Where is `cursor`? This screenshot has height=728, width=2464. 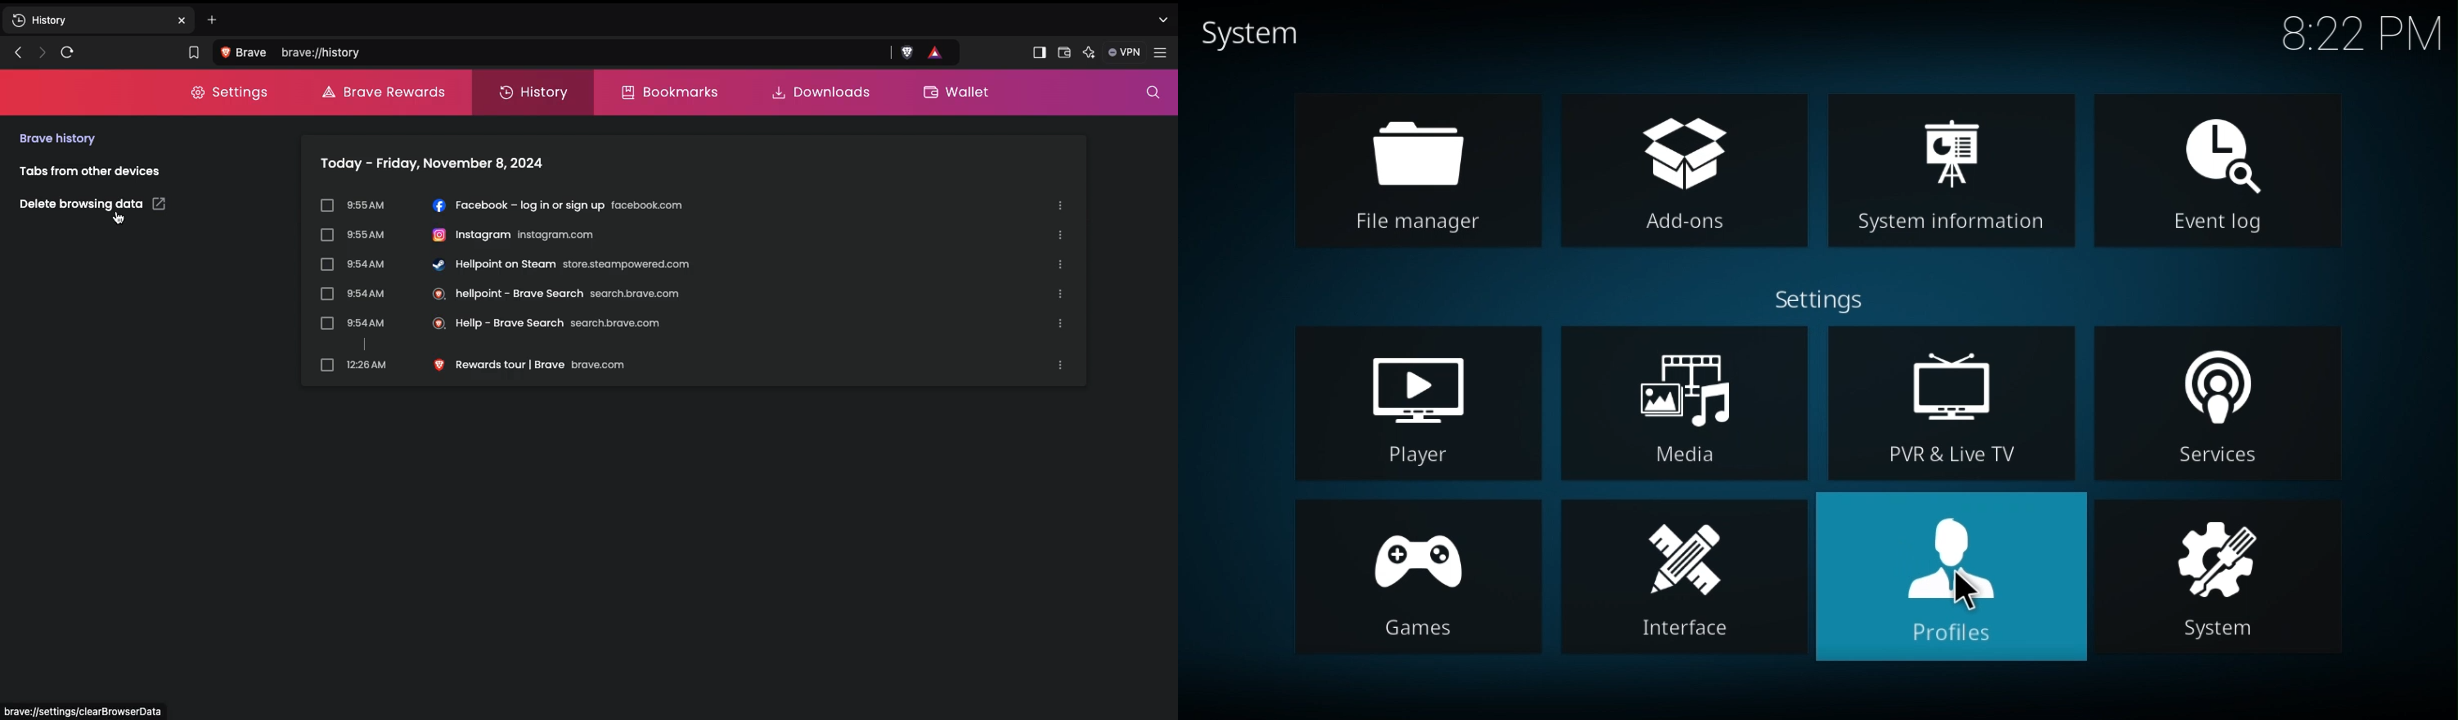 cursor is located at coordinates (118, 219).